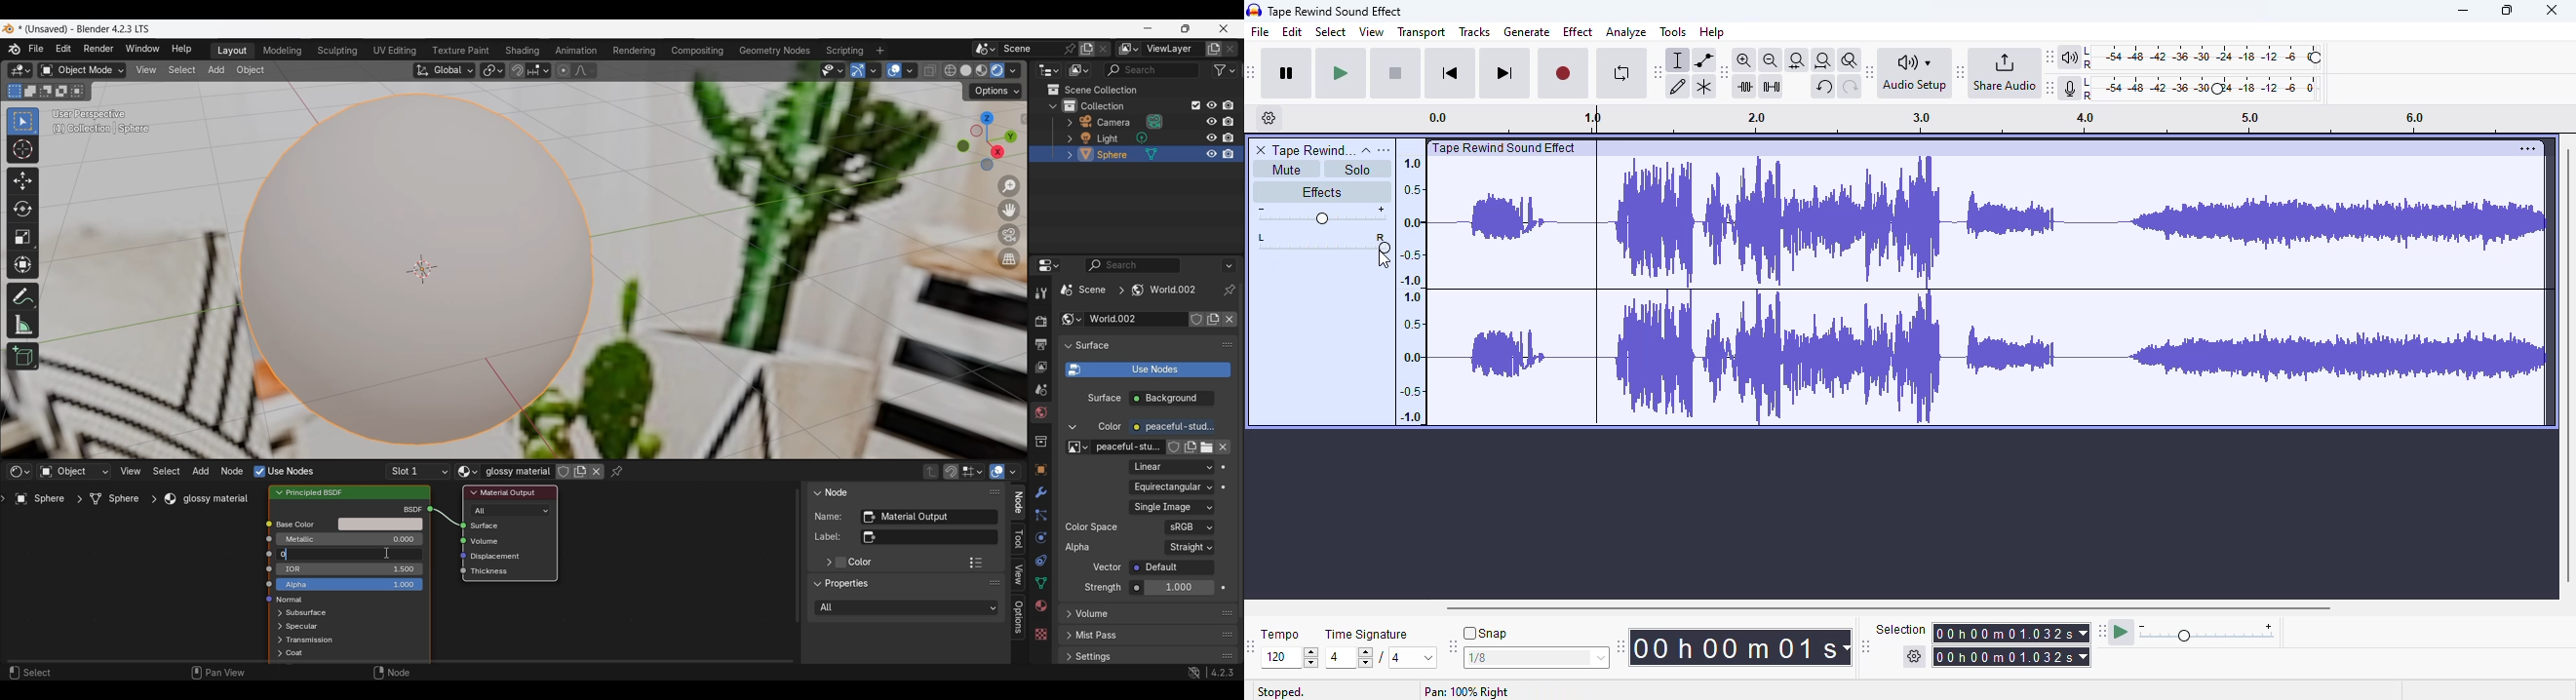  Describe the element at coordinates (1009, 211) in the screenshot. I see `Move the view` at that location.